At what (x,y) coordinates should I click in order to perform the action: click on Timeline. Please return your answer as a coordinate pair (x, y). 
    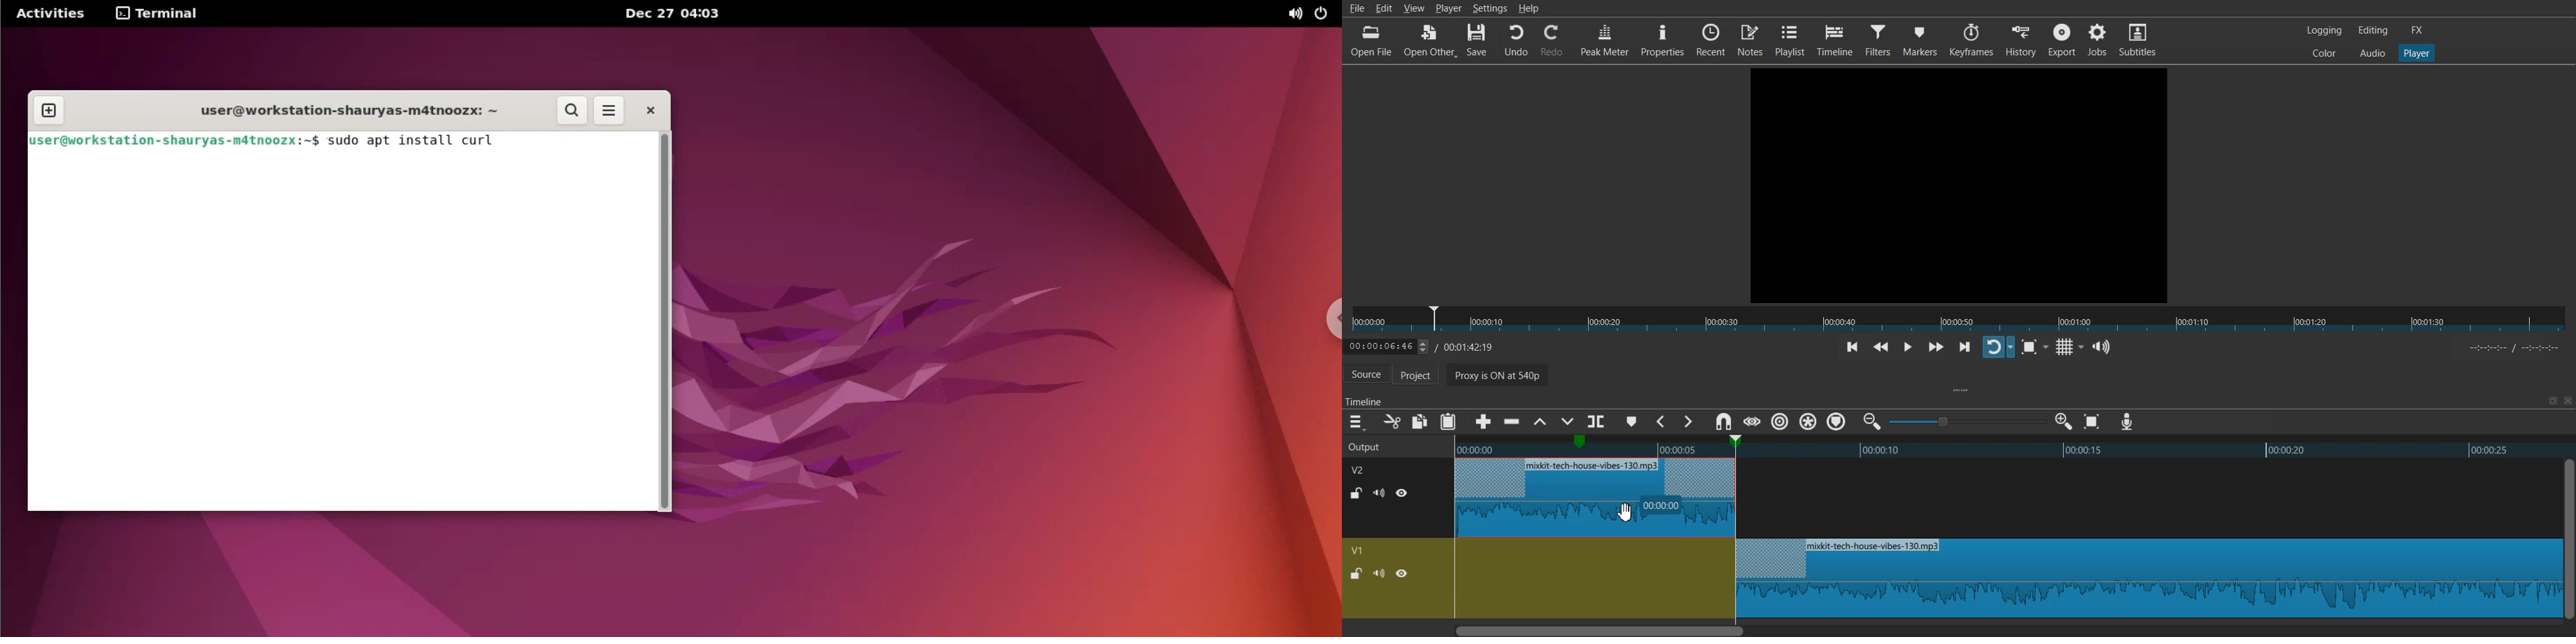
    Looking at the image, I should click on (1429, 344).